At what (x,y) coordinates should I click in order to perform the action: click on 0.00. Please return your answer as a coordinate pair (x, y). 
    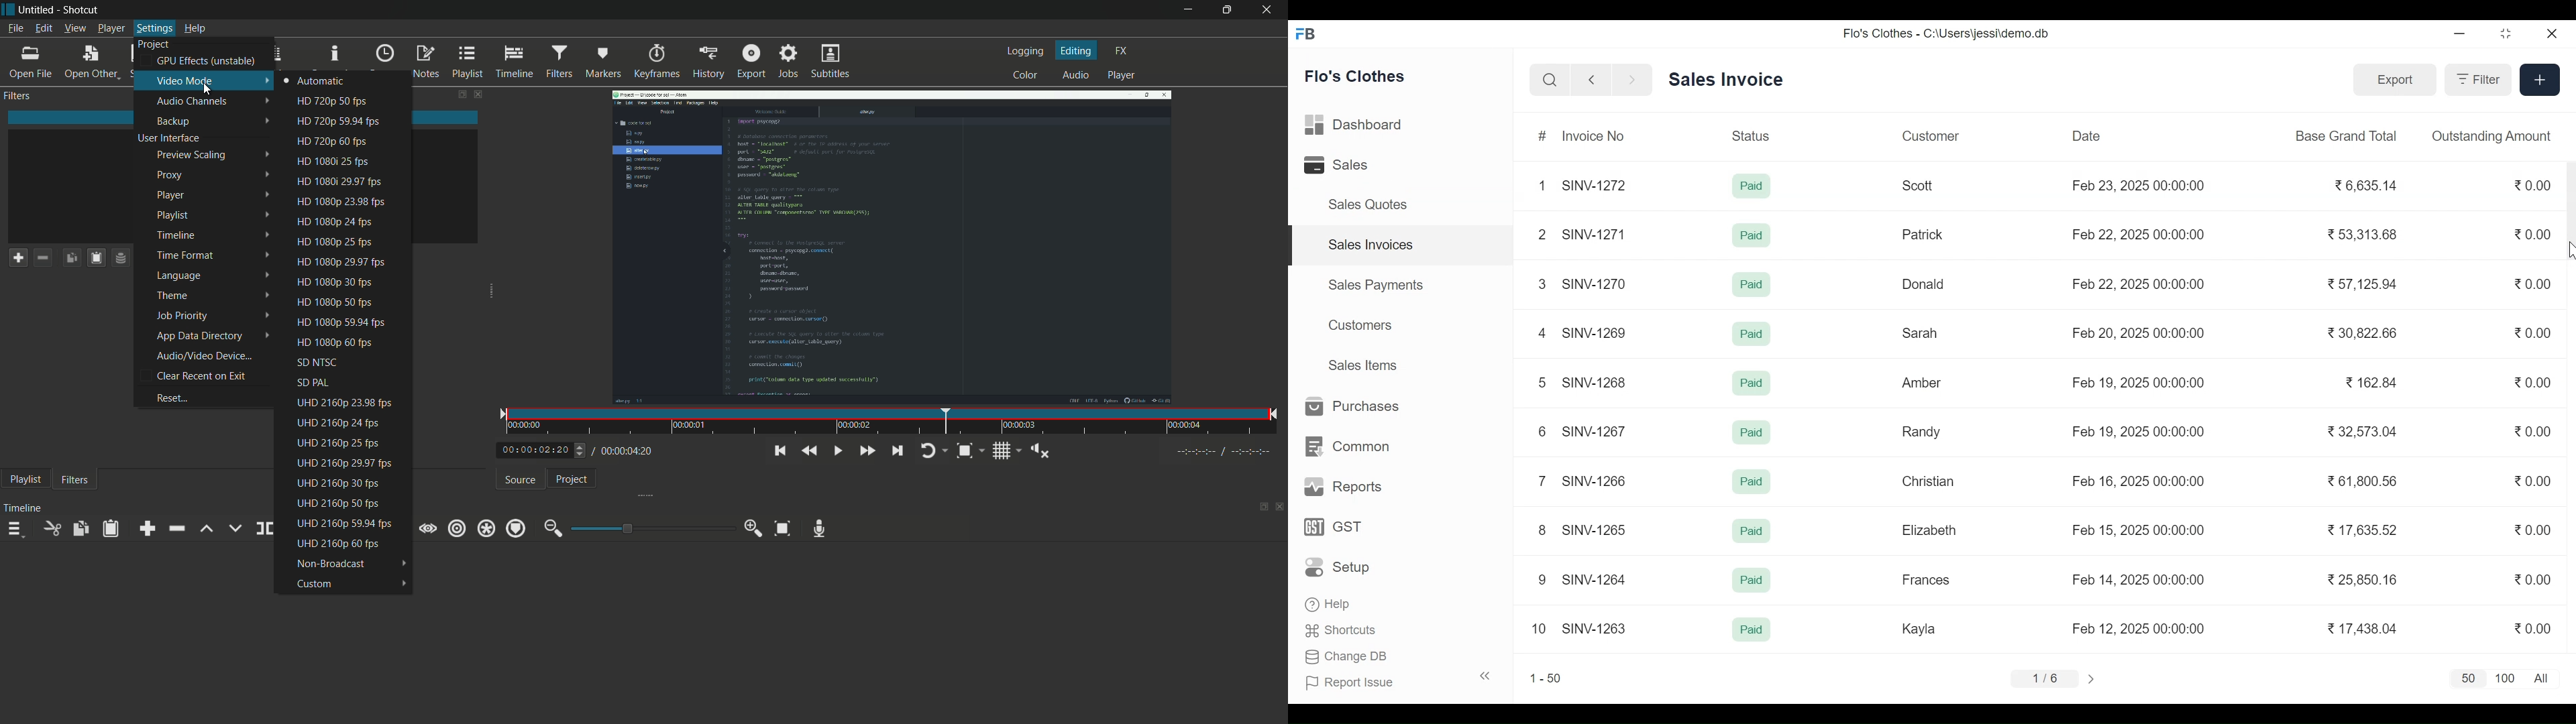
    Looking at the image, I should click on (2533, 480).